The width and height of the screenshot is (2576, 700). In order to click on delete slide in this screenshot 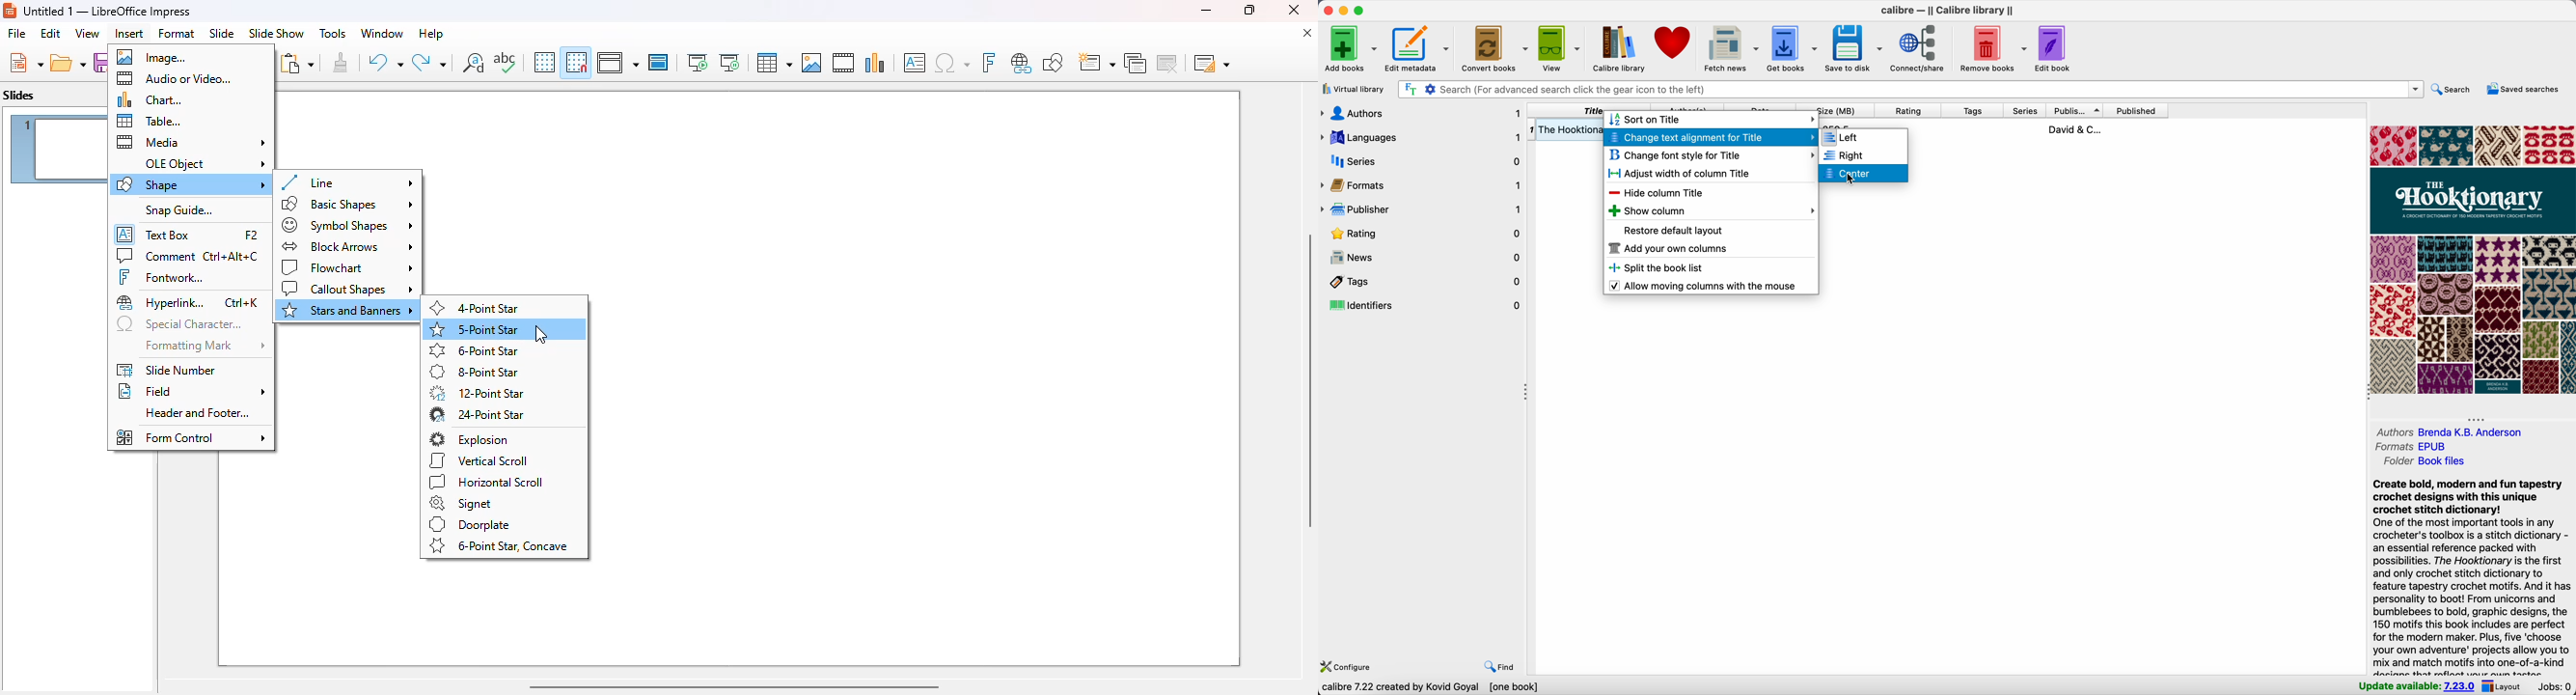, I will do `click(1170, 63)`.